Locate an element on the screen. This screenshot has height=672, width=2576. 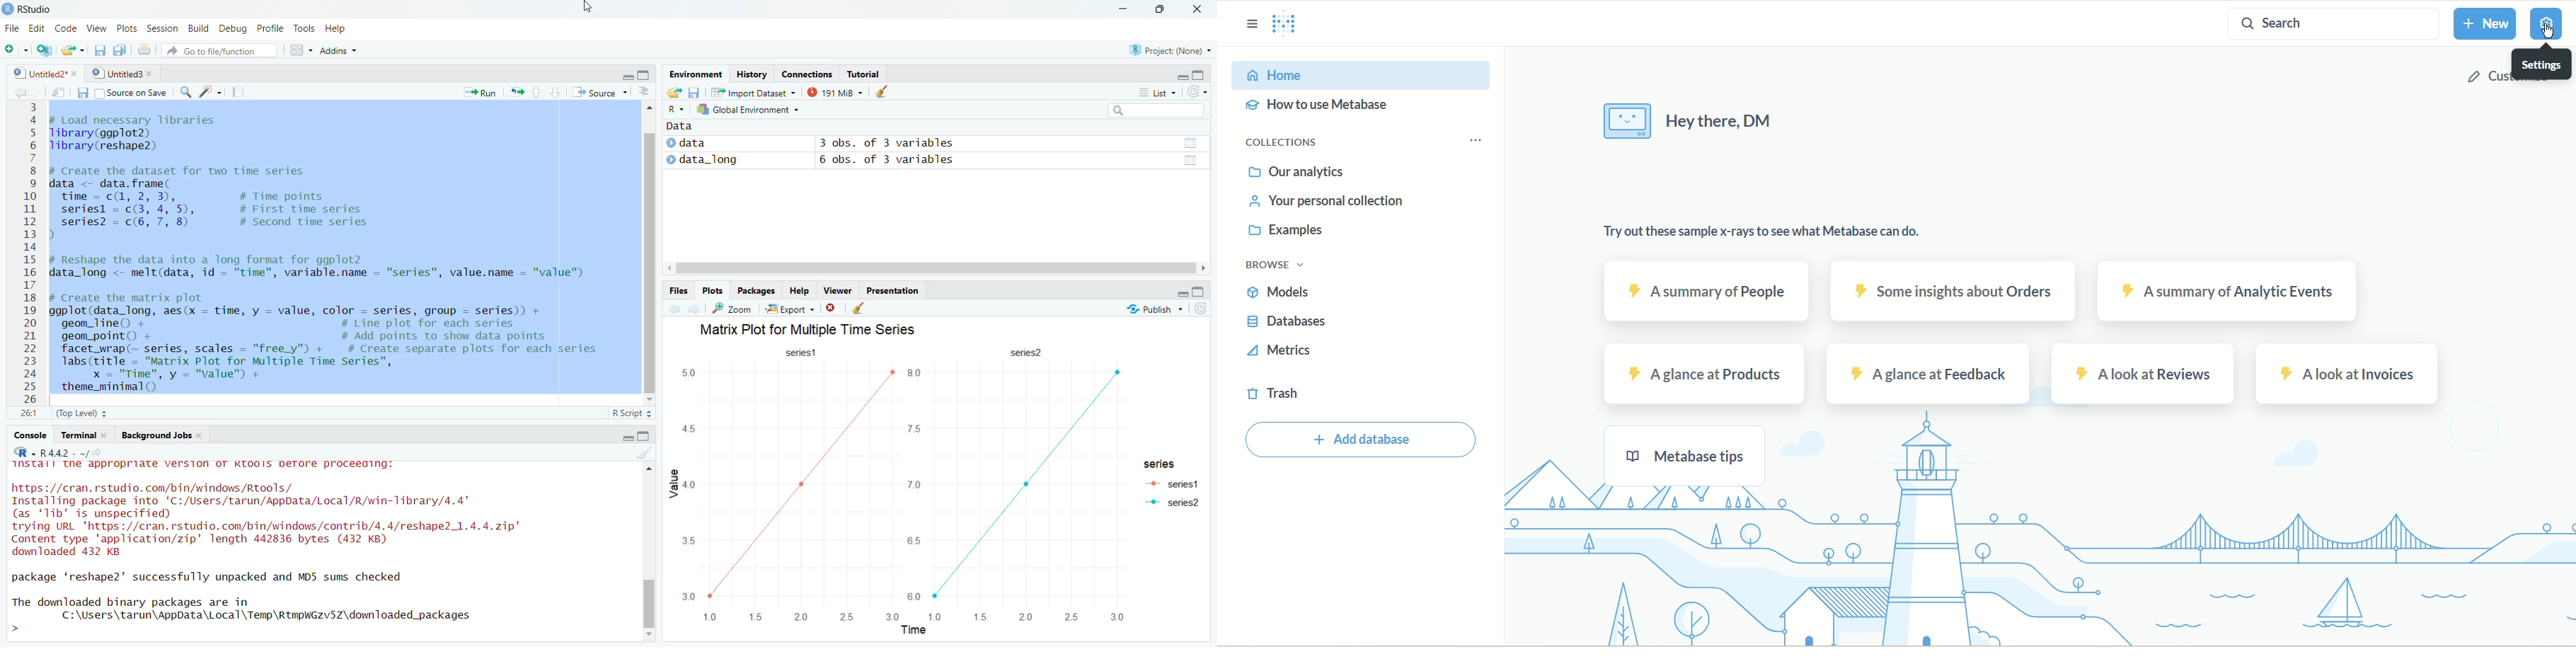
(Top Level) 3 is located at coordinates (82, 414).